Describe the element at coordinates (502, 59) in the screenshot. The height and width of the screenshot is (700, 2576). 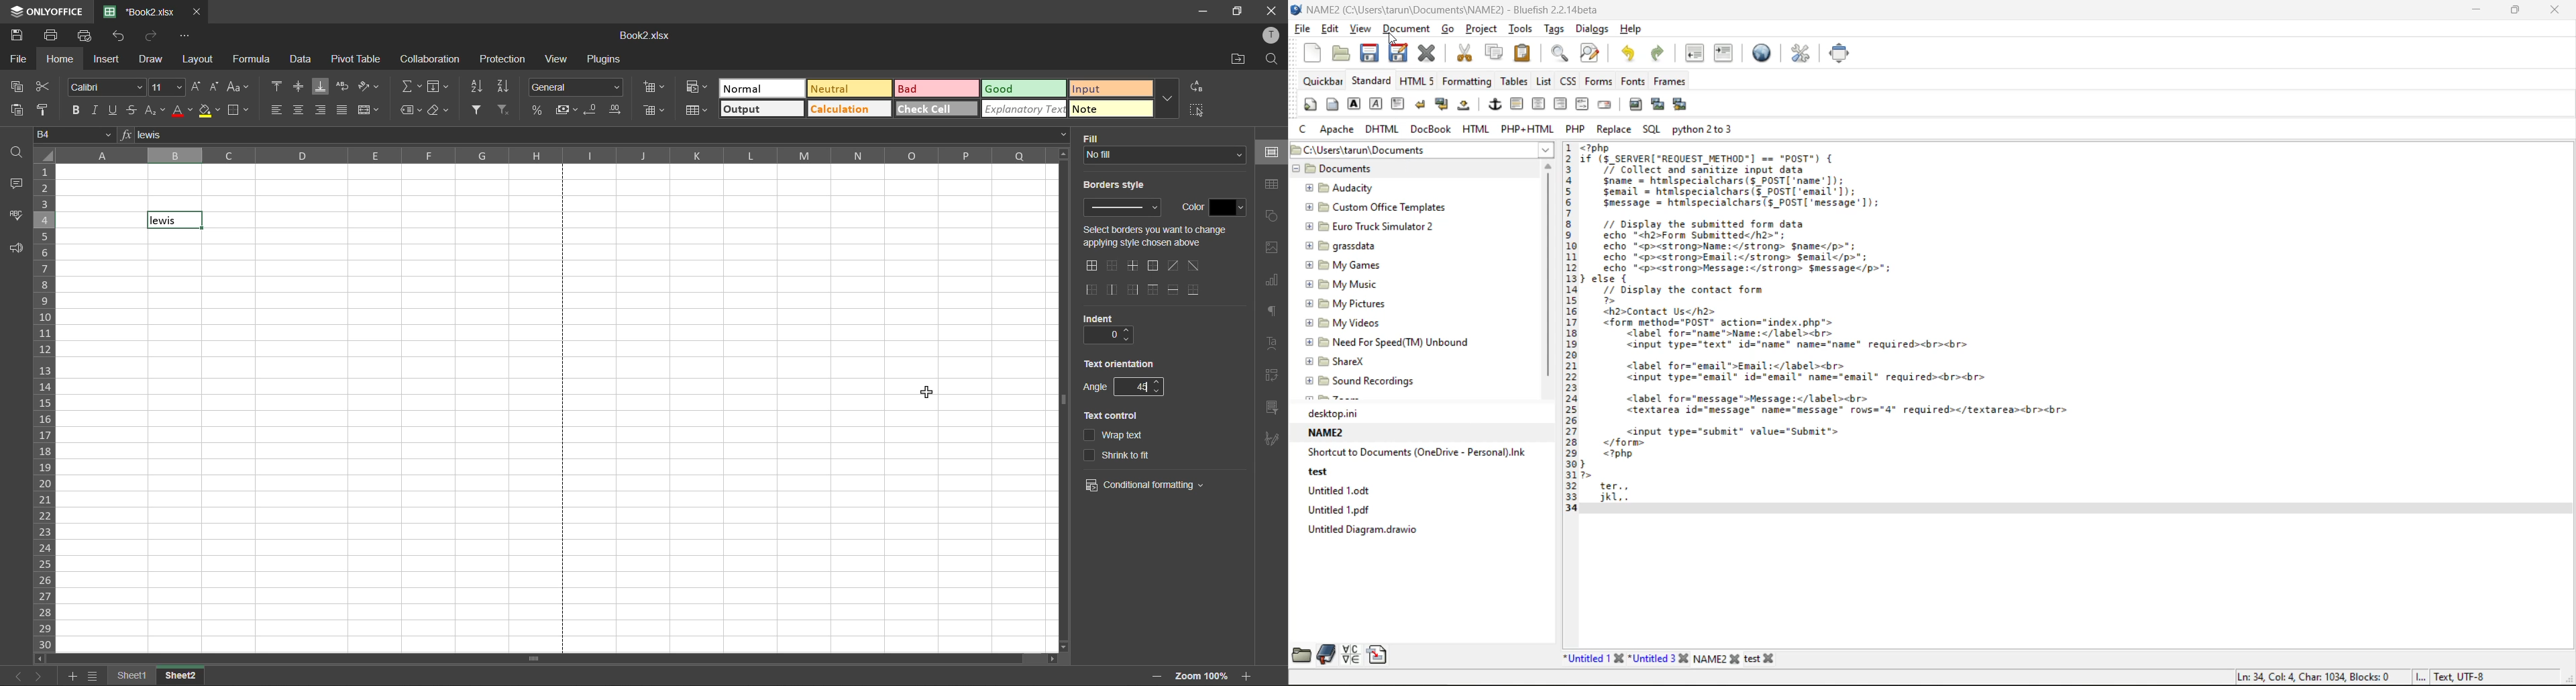
I see `protection` at that location.